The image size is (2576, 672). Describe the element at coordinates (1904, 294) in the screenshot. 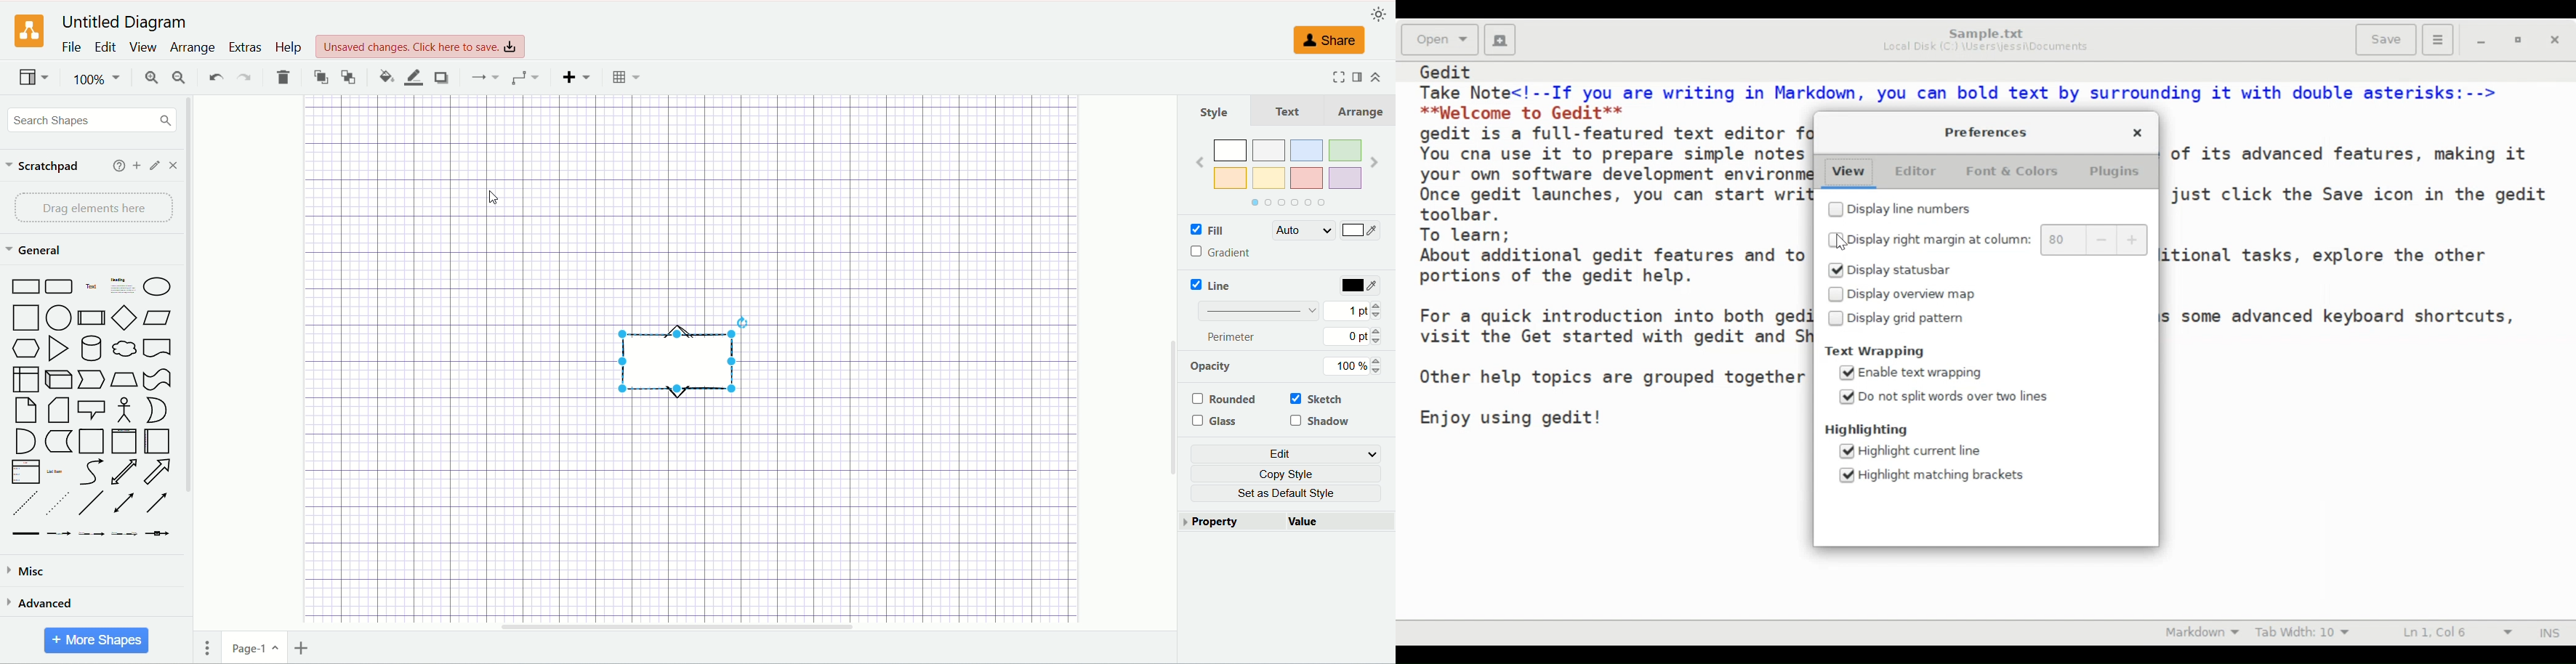

I see `(un)select Display overview map` at that location.